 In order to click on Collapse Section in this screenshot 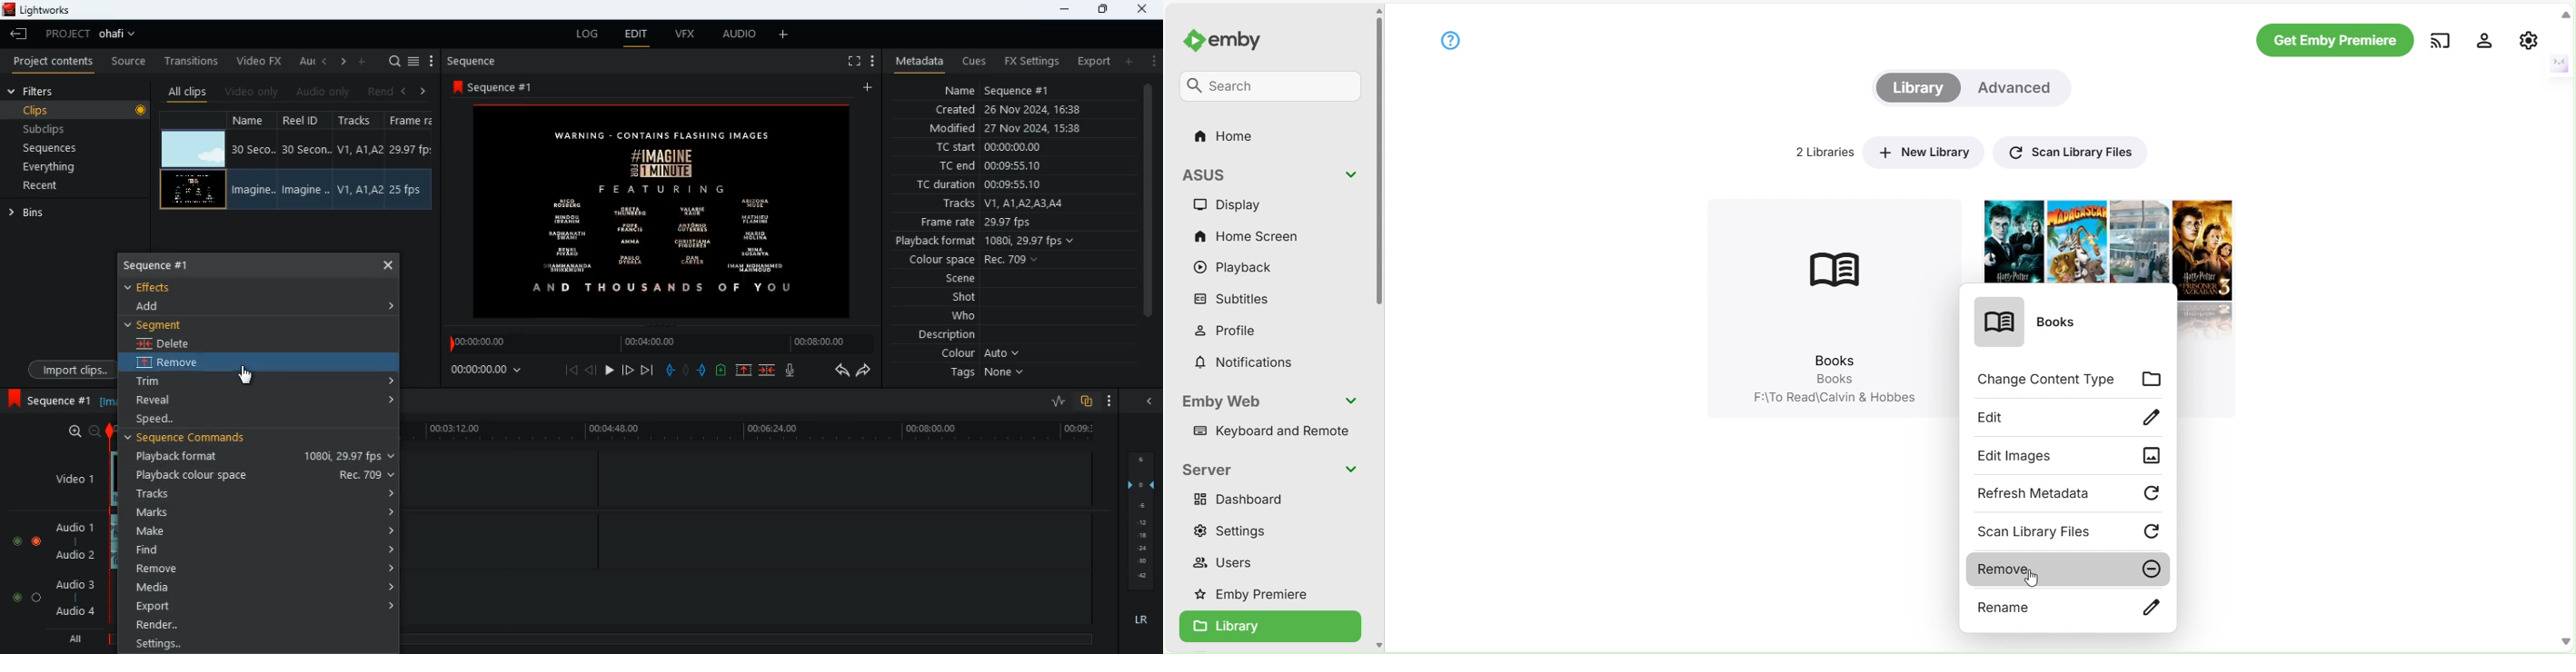, I will do `click(1352, 401)`.